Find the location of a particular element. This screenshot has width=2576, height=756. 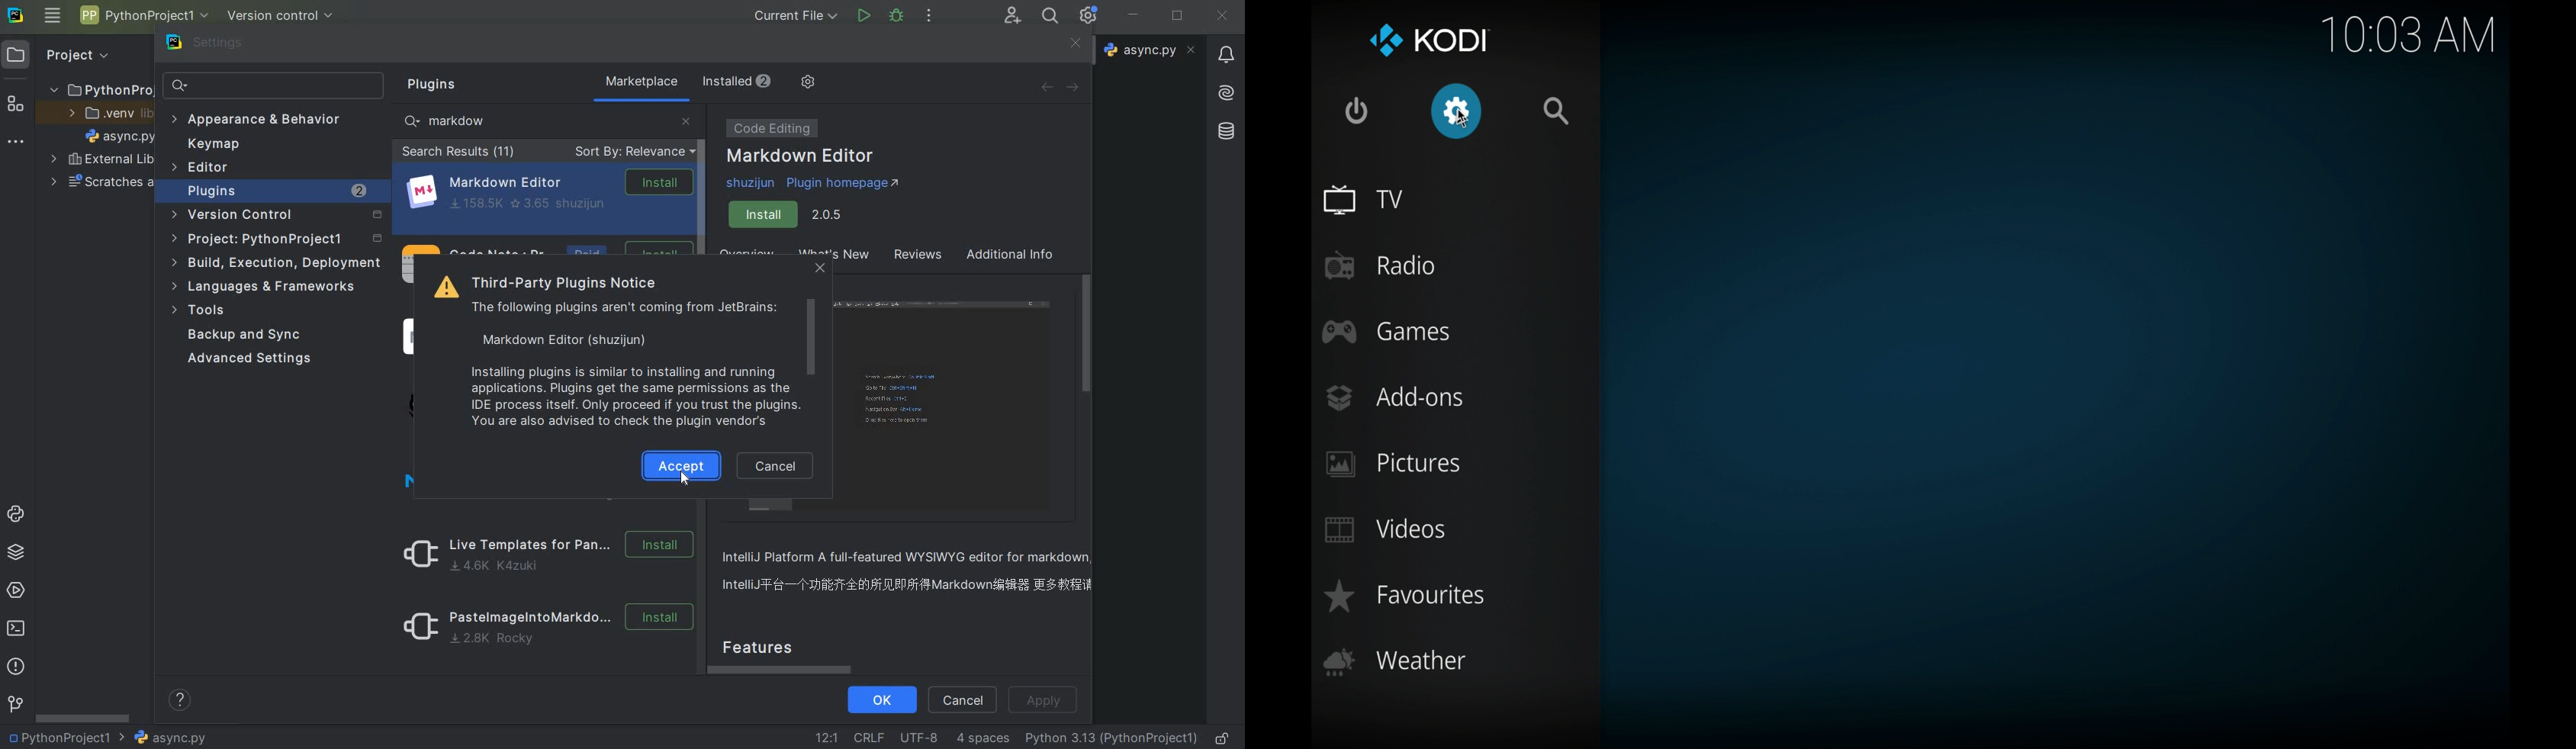

overview is located at coordinates (912, 574).